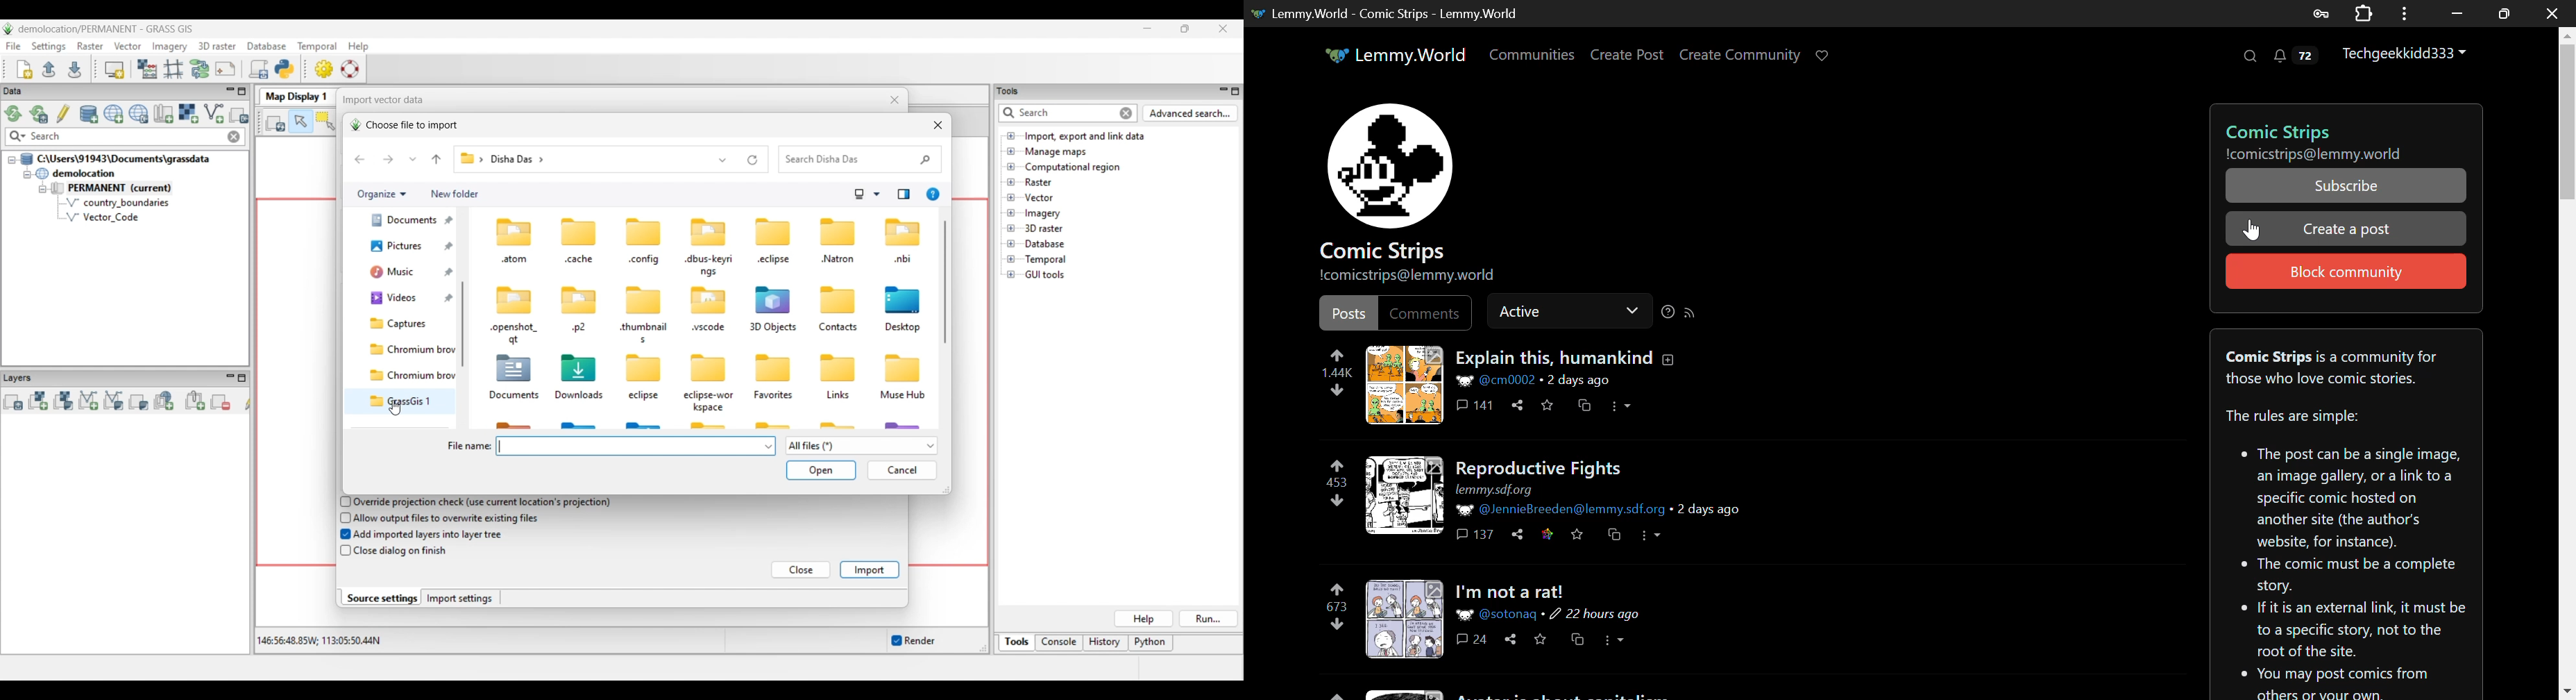 The image size is (2576, 700). What do you see at coordinates (2322, 12) in the screenshot?
I see `Password Data Saved` at bounding box center [2322, 12].